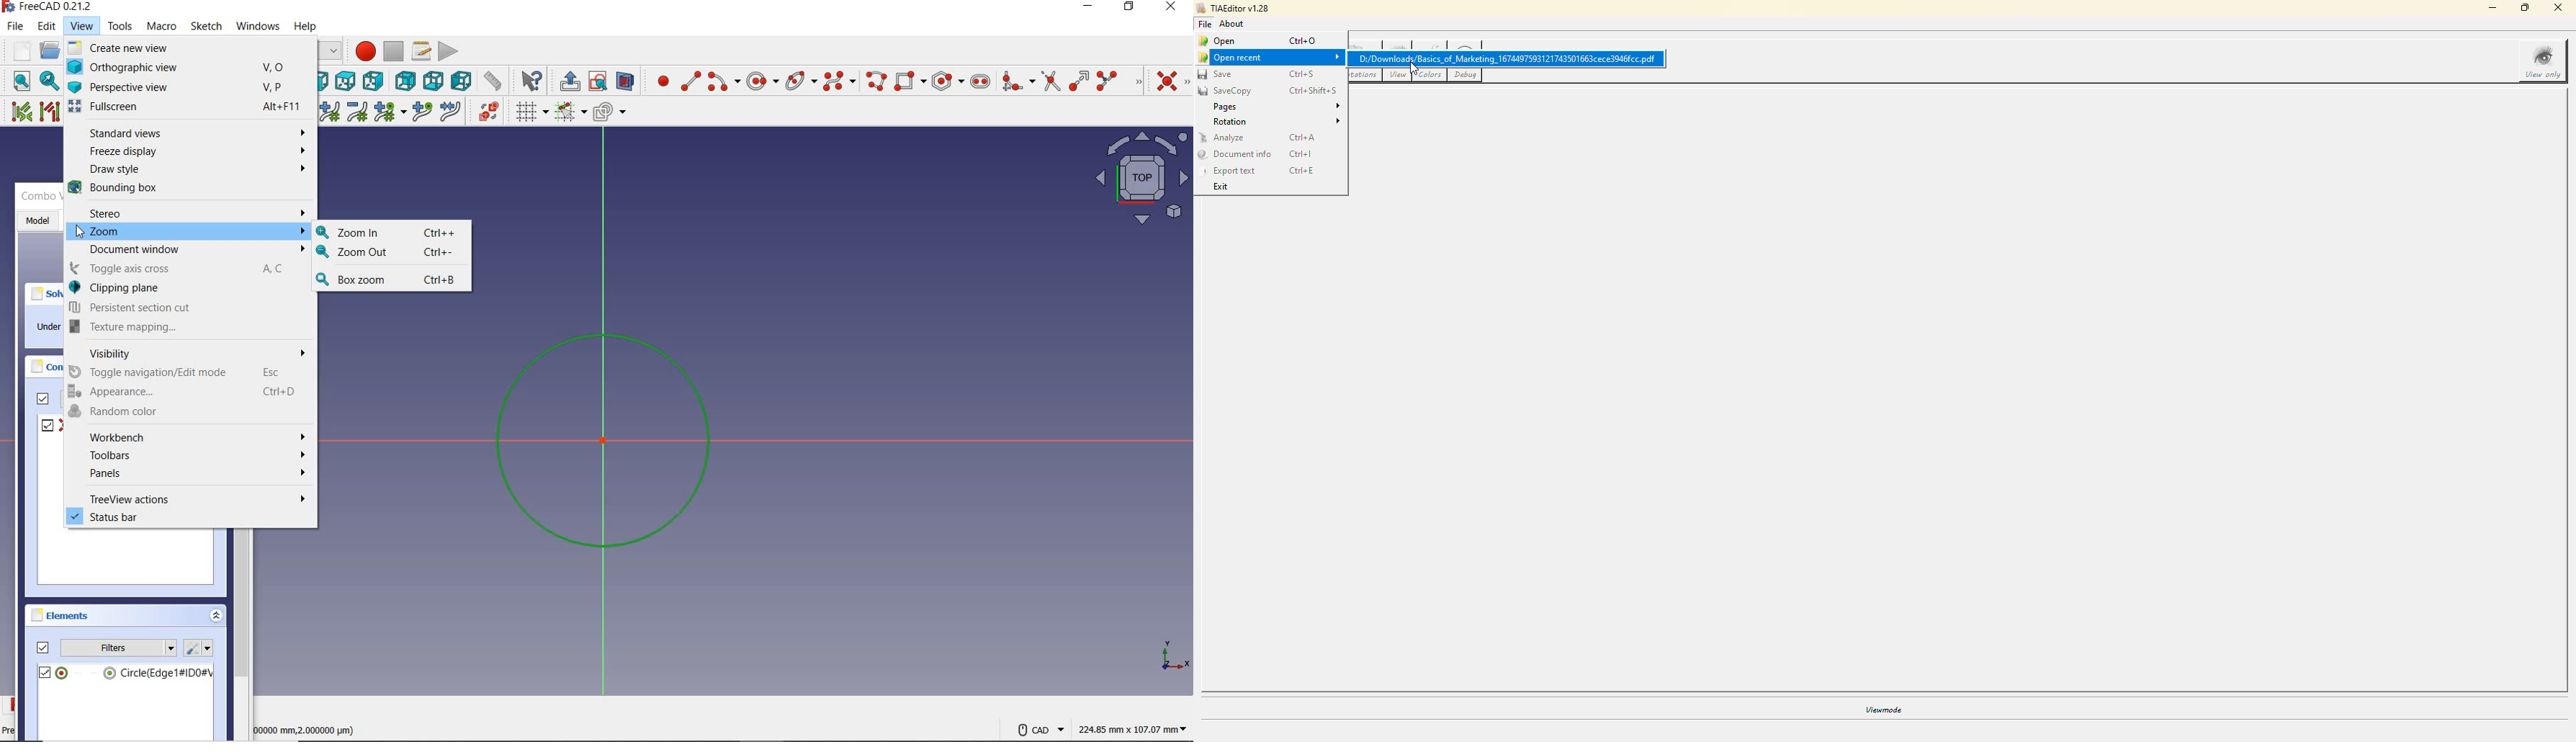  I want to click on extend edge, so click(1079, 80).